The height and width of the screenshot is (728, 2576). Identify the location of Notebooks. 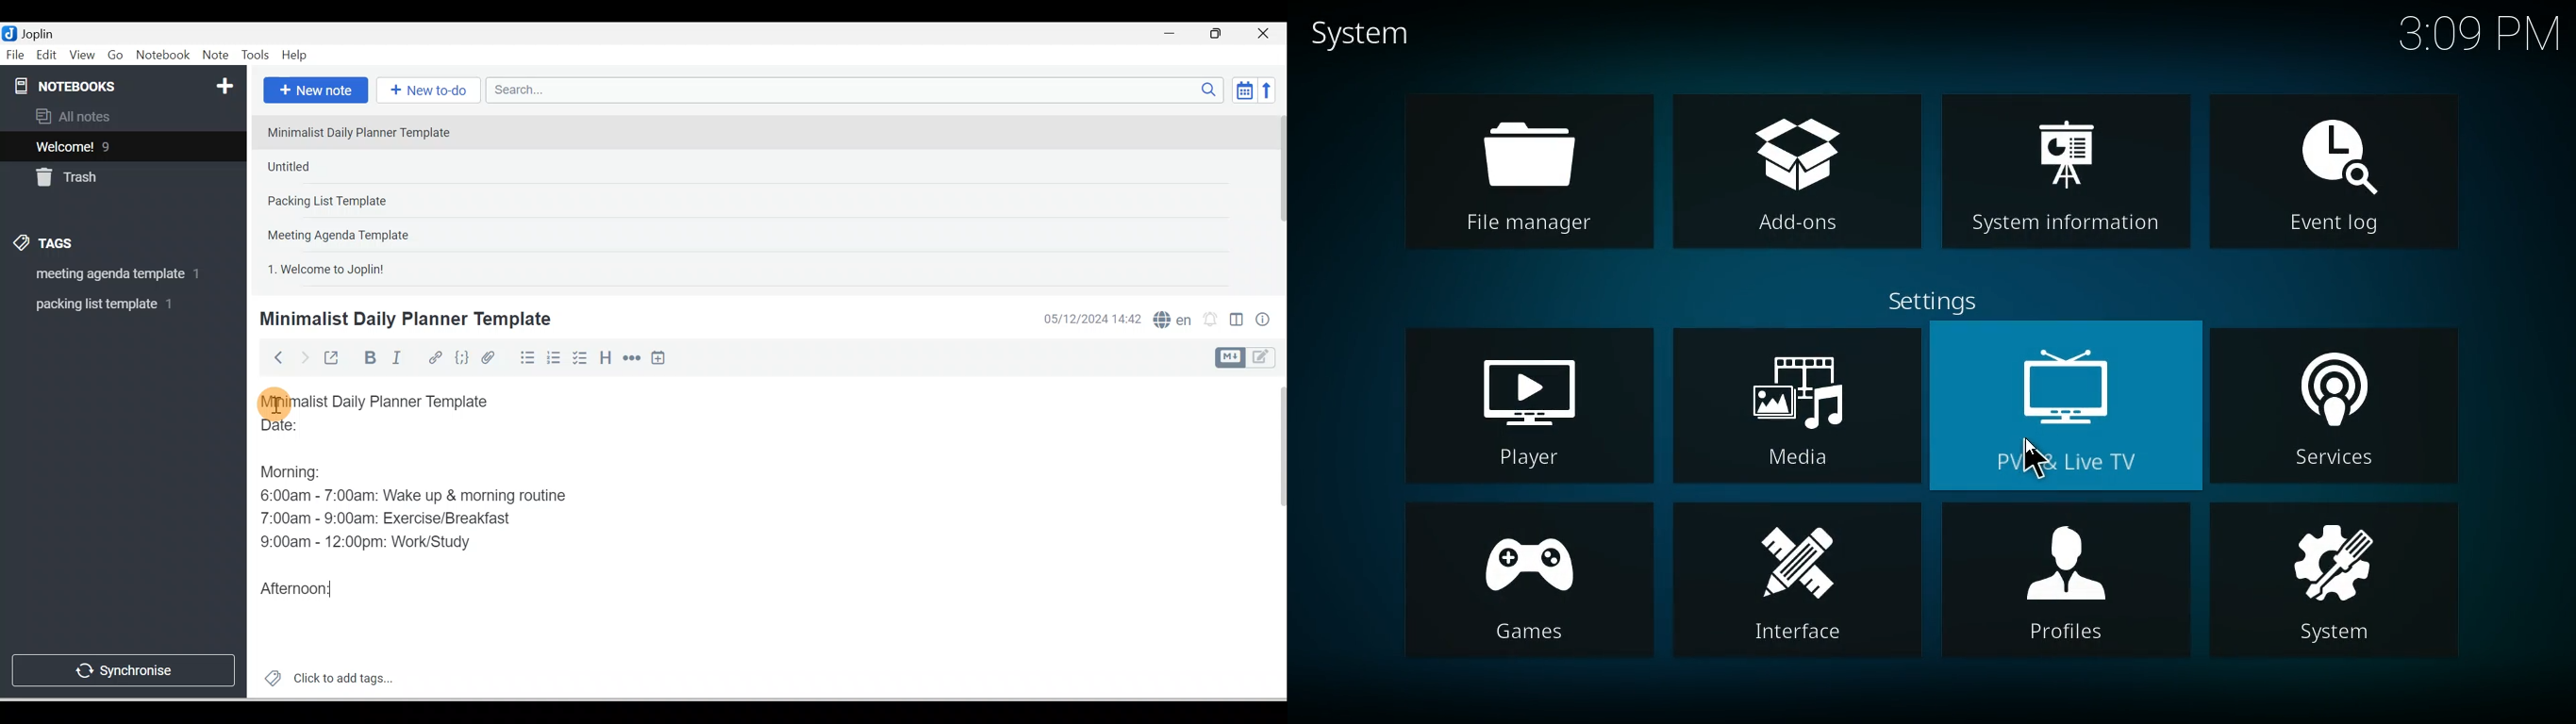
(126, 83).